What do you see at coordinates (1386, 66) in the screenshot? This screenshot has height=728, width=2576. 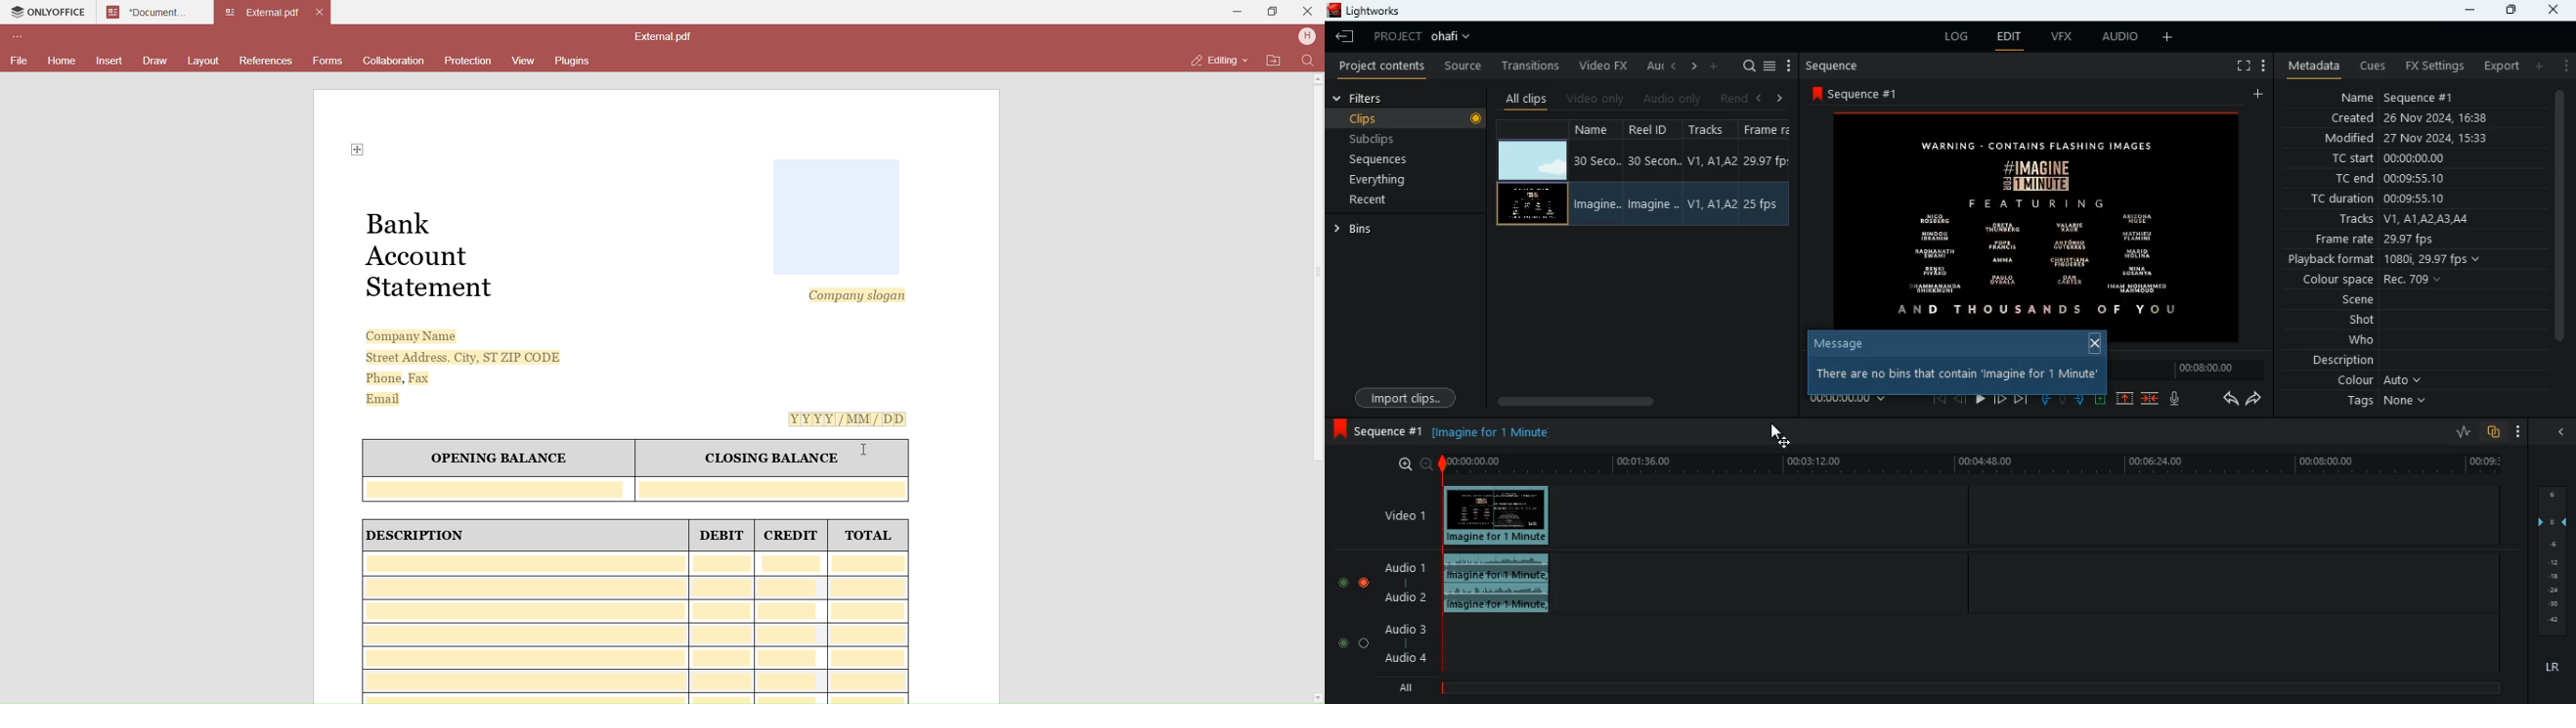 I see `project contents` at bounding box center [1386, 66].